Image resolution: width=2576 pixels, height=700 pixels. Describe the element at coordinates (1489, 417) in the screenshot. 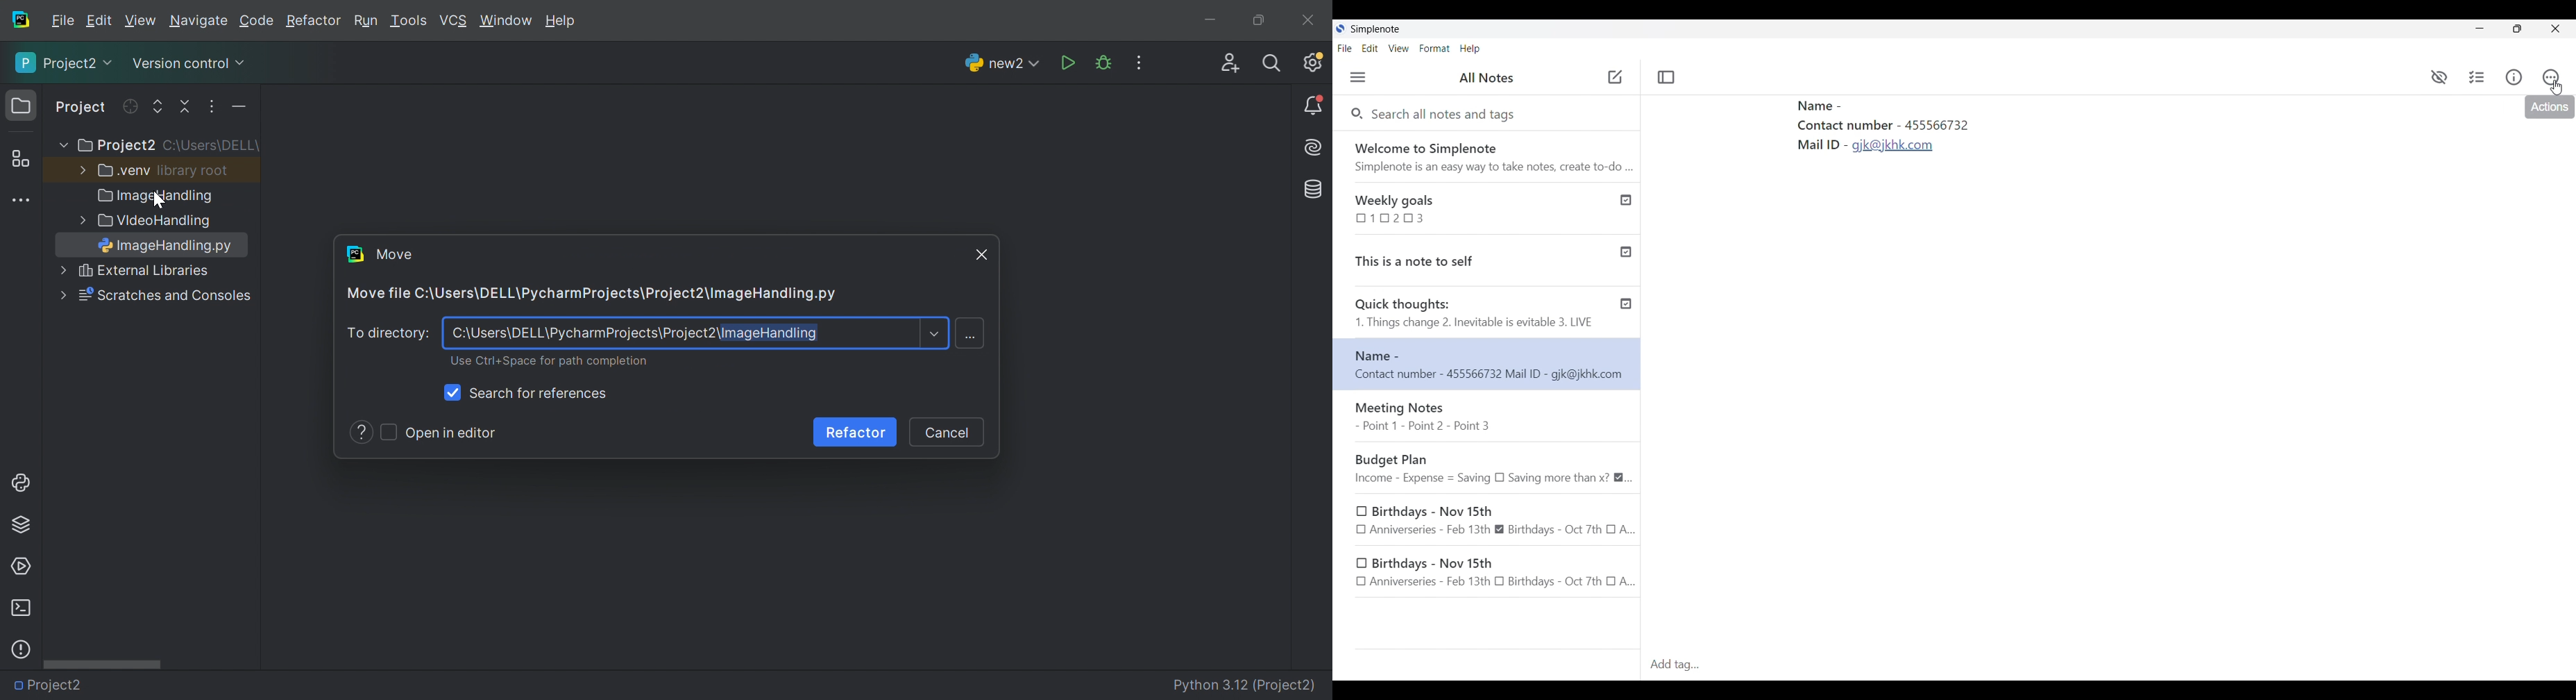

I see `Meeting Notes - Point 1 - Point 2 - Point 3` at that location.